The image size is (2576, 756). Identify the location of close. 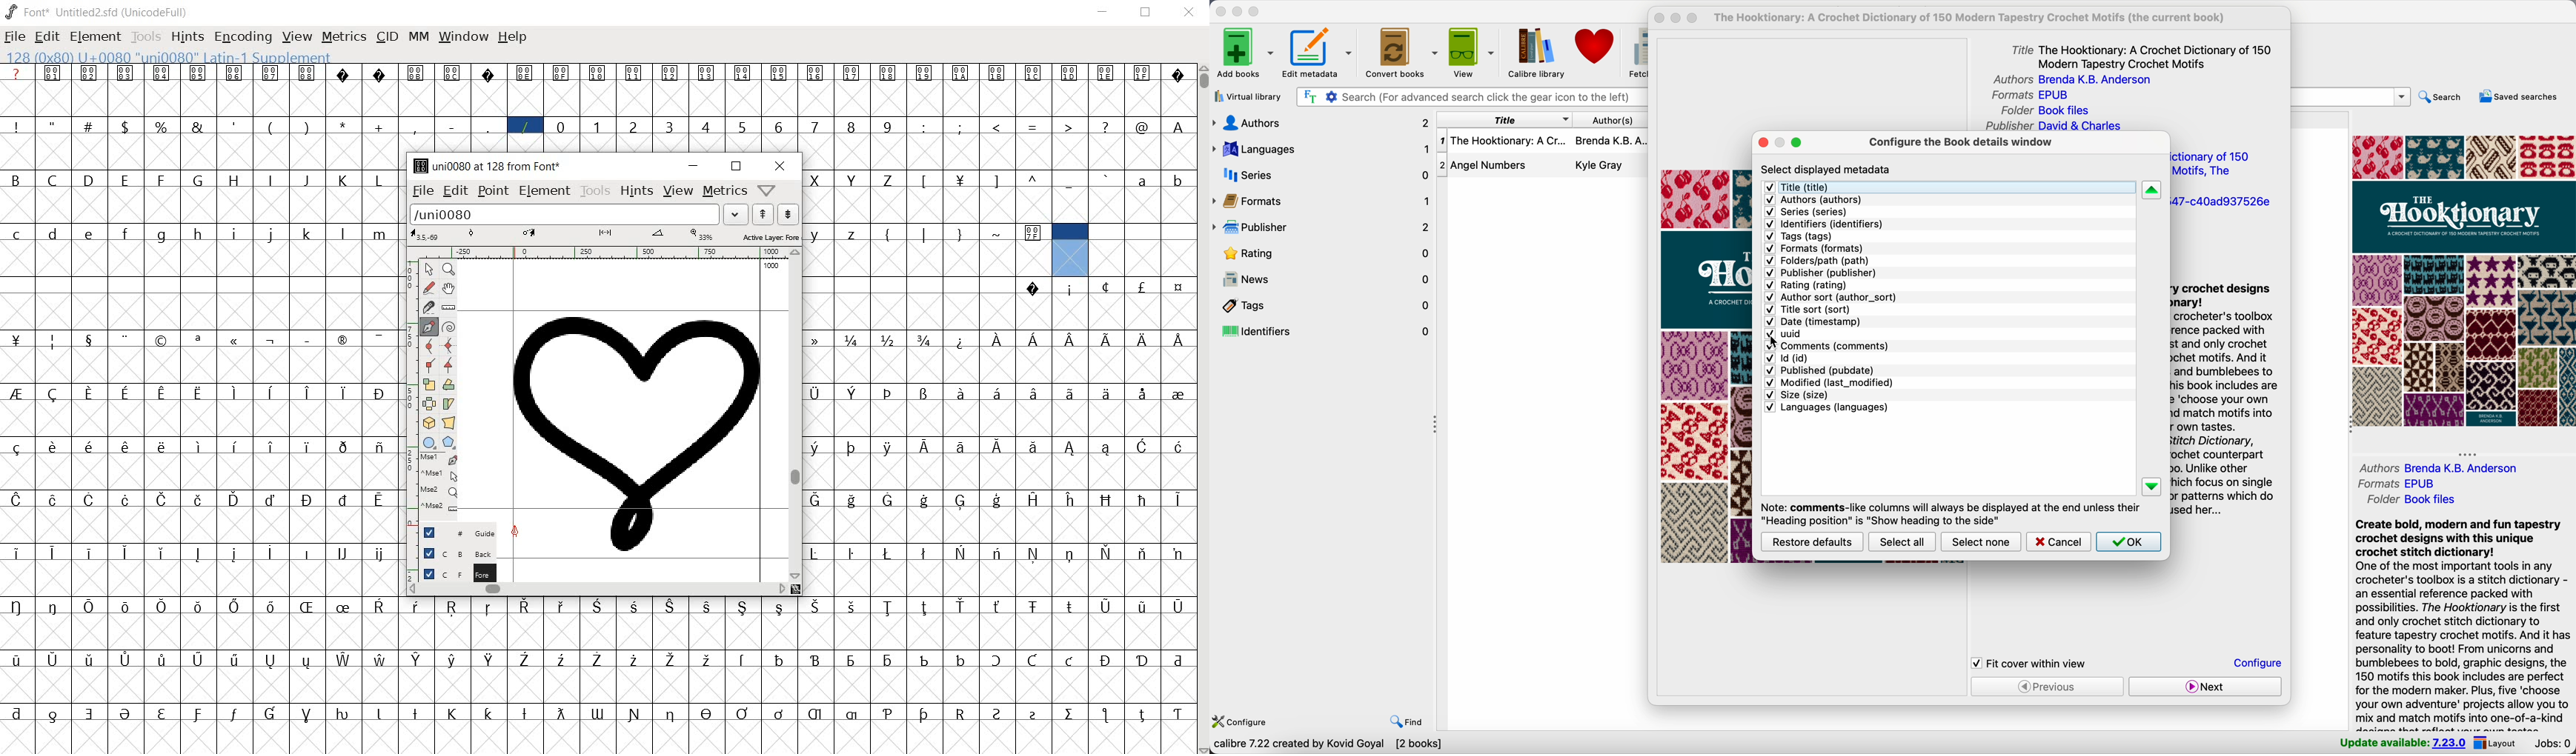
(1220, 11).